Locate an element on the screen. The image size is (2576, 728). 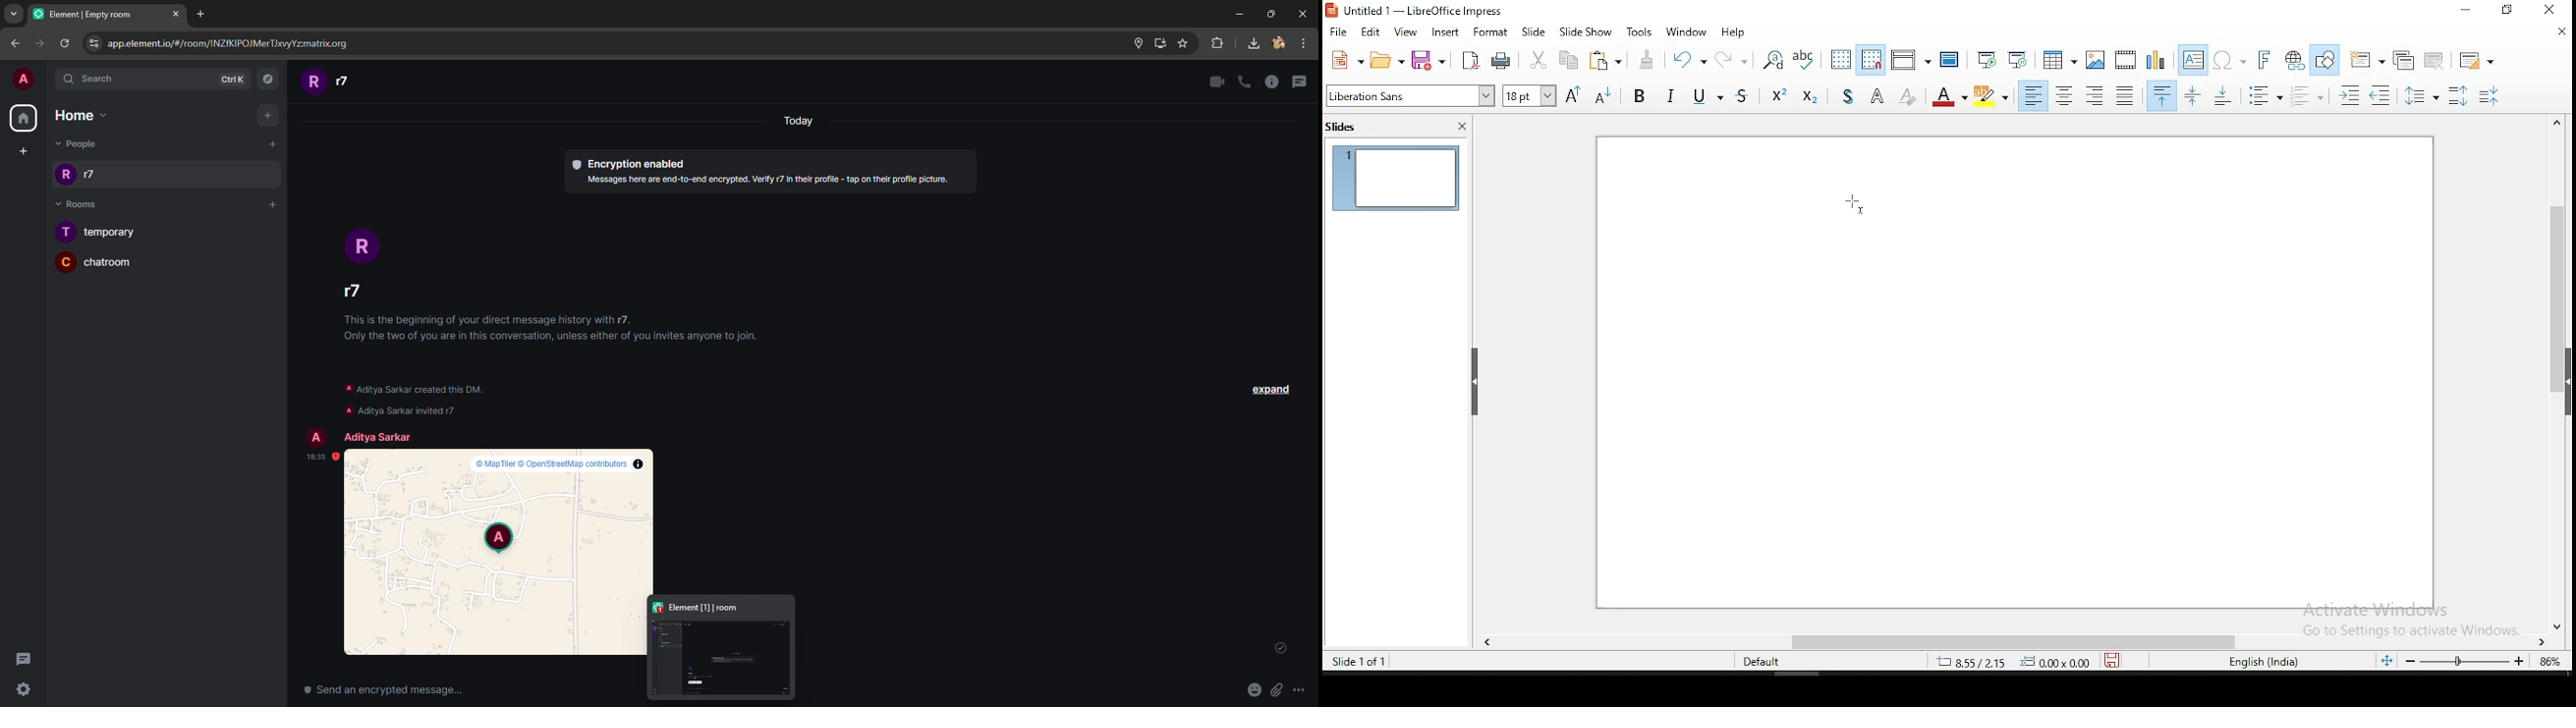
go back is located at coordinates (17, 45).